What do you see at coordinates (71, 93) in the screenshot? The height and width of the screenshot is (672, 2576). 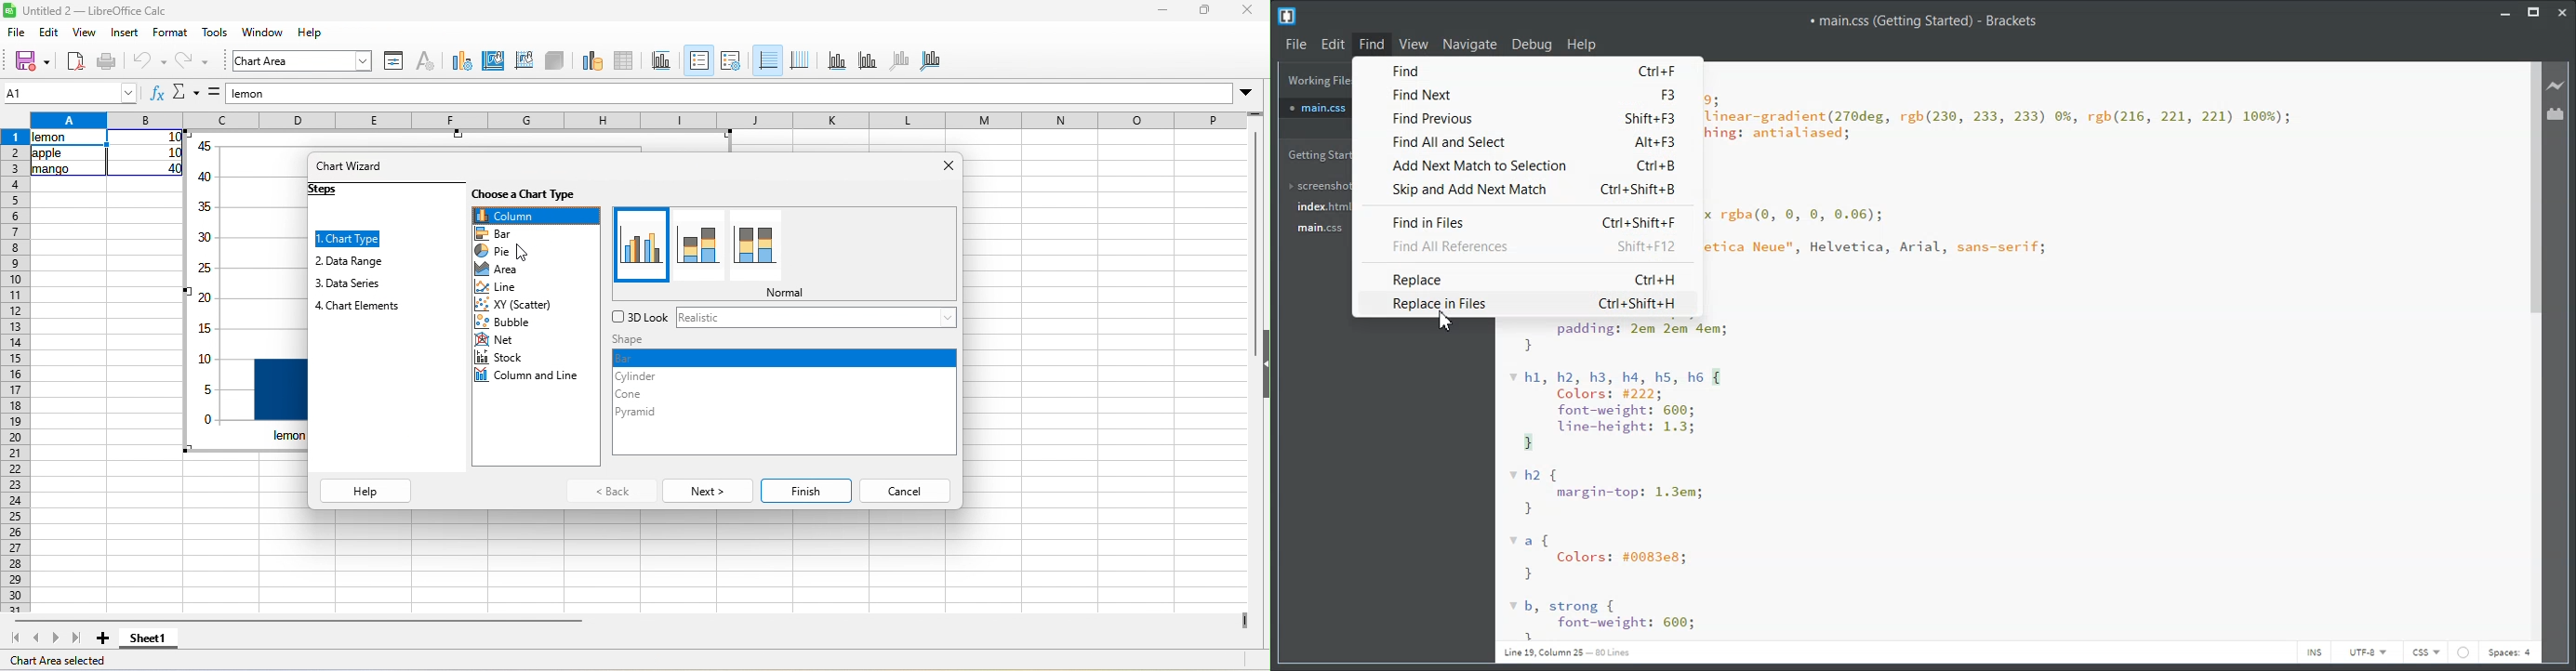 I see `a1` at bounding box center [71, 93].